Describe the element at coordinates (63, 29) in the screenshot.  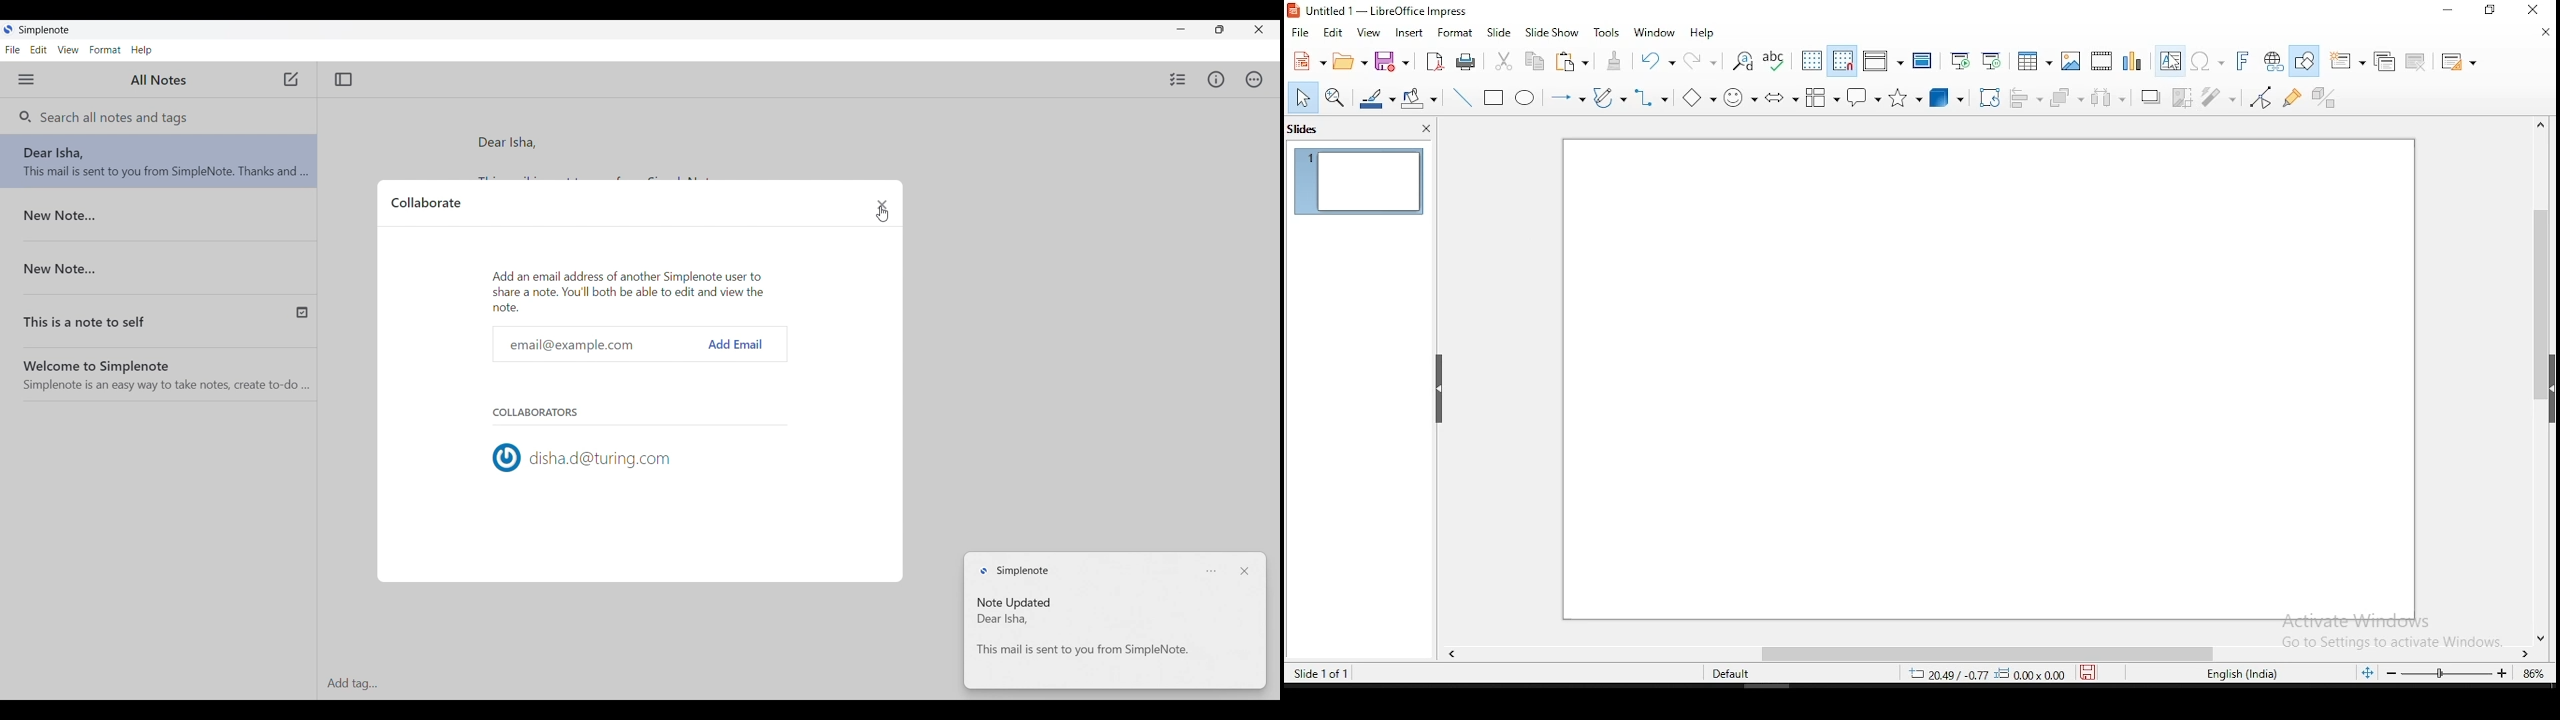
I see `Simplenote` at that location.